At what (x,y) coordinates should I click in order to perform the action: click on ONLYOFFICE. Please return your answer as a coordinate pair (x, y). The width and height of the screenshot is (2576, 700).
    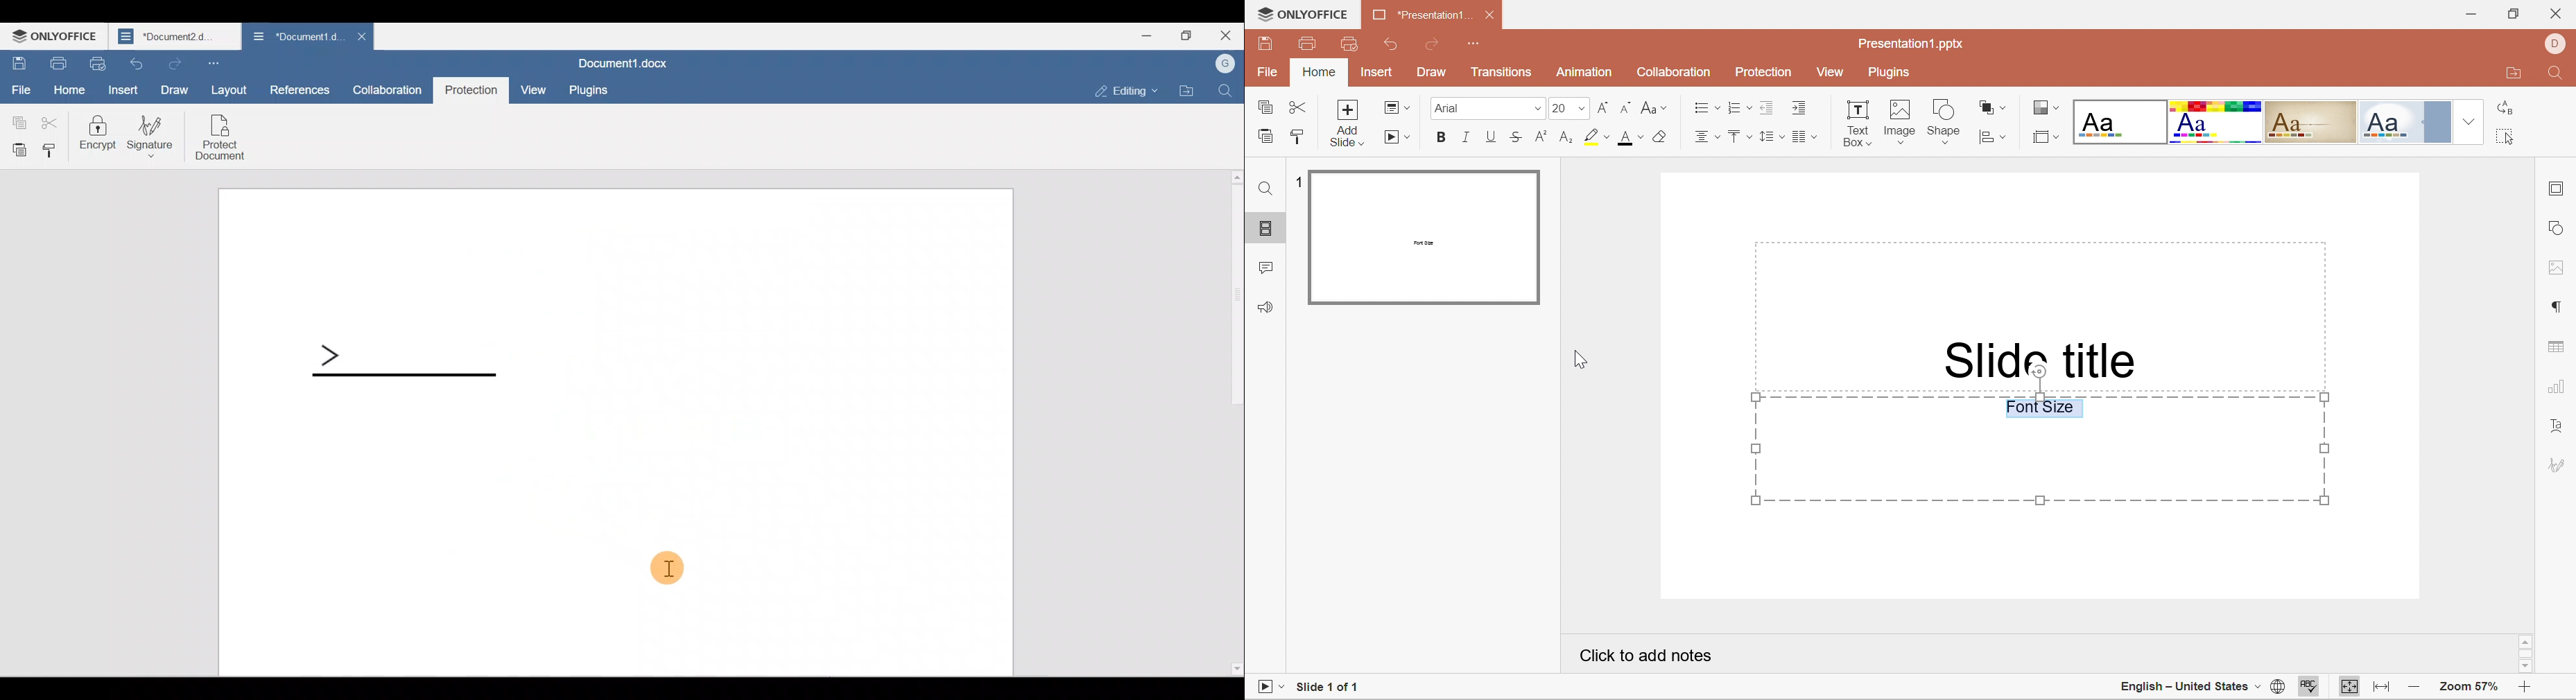
    Looking at the image, I should click on (1315, 14).